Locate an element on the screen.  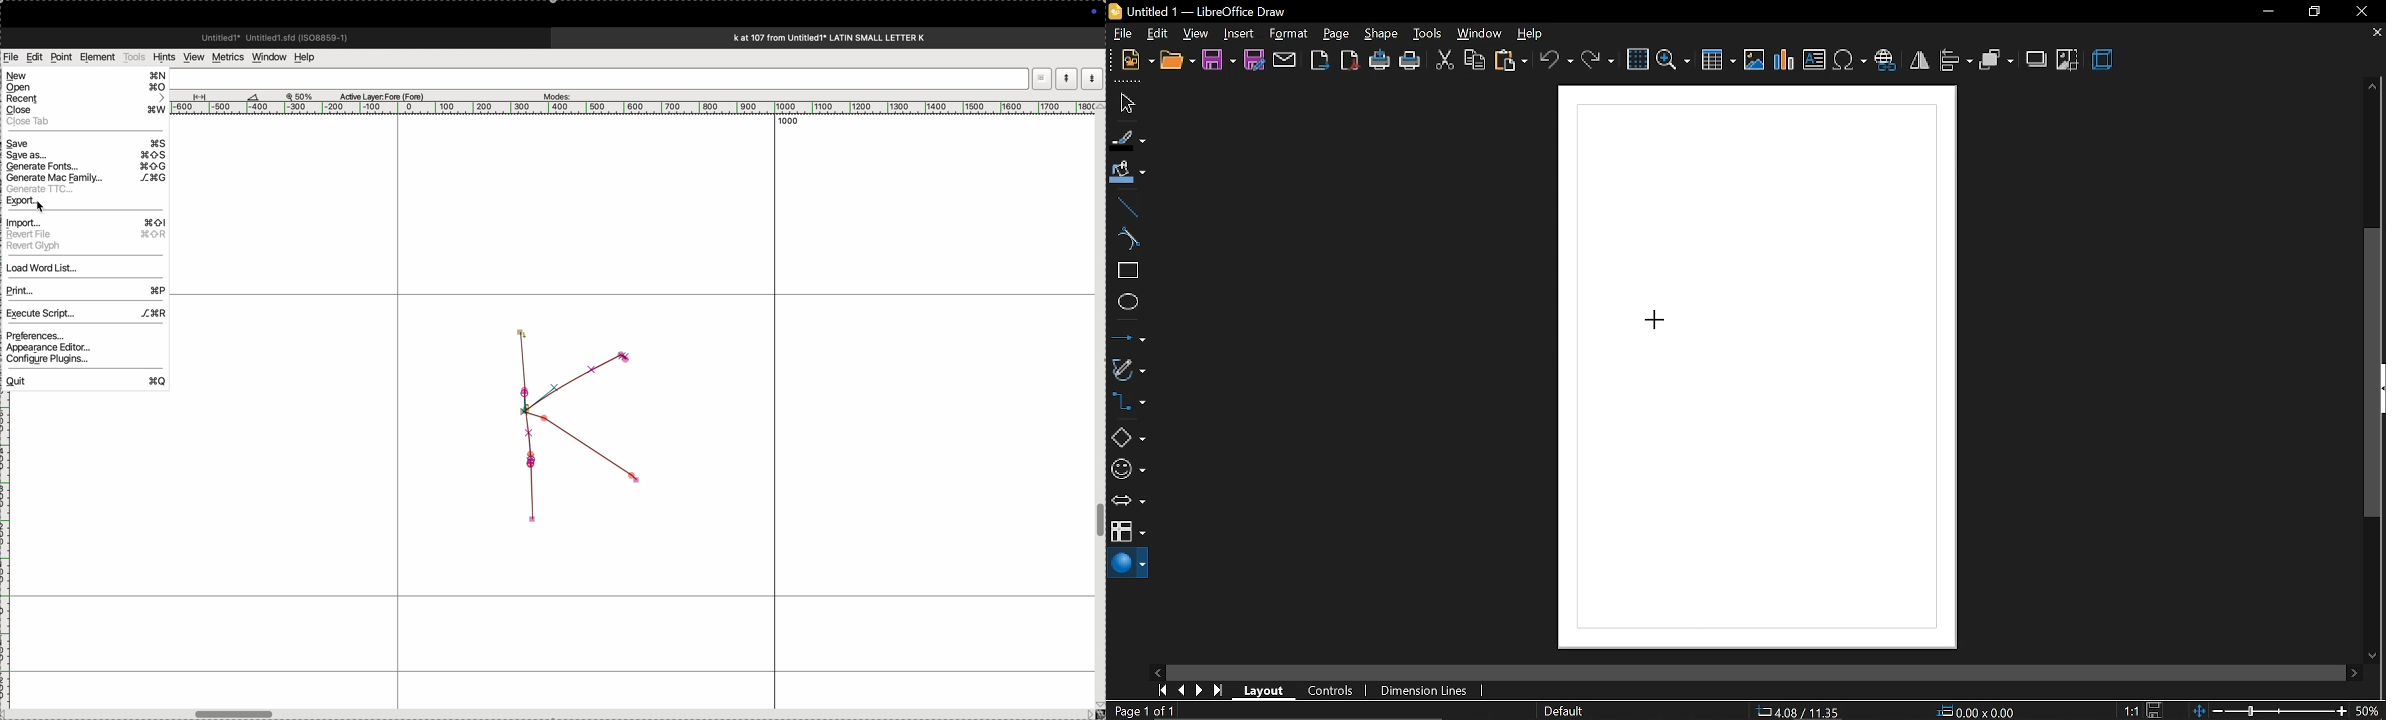
print directly is located at coordinates (1380, 62).